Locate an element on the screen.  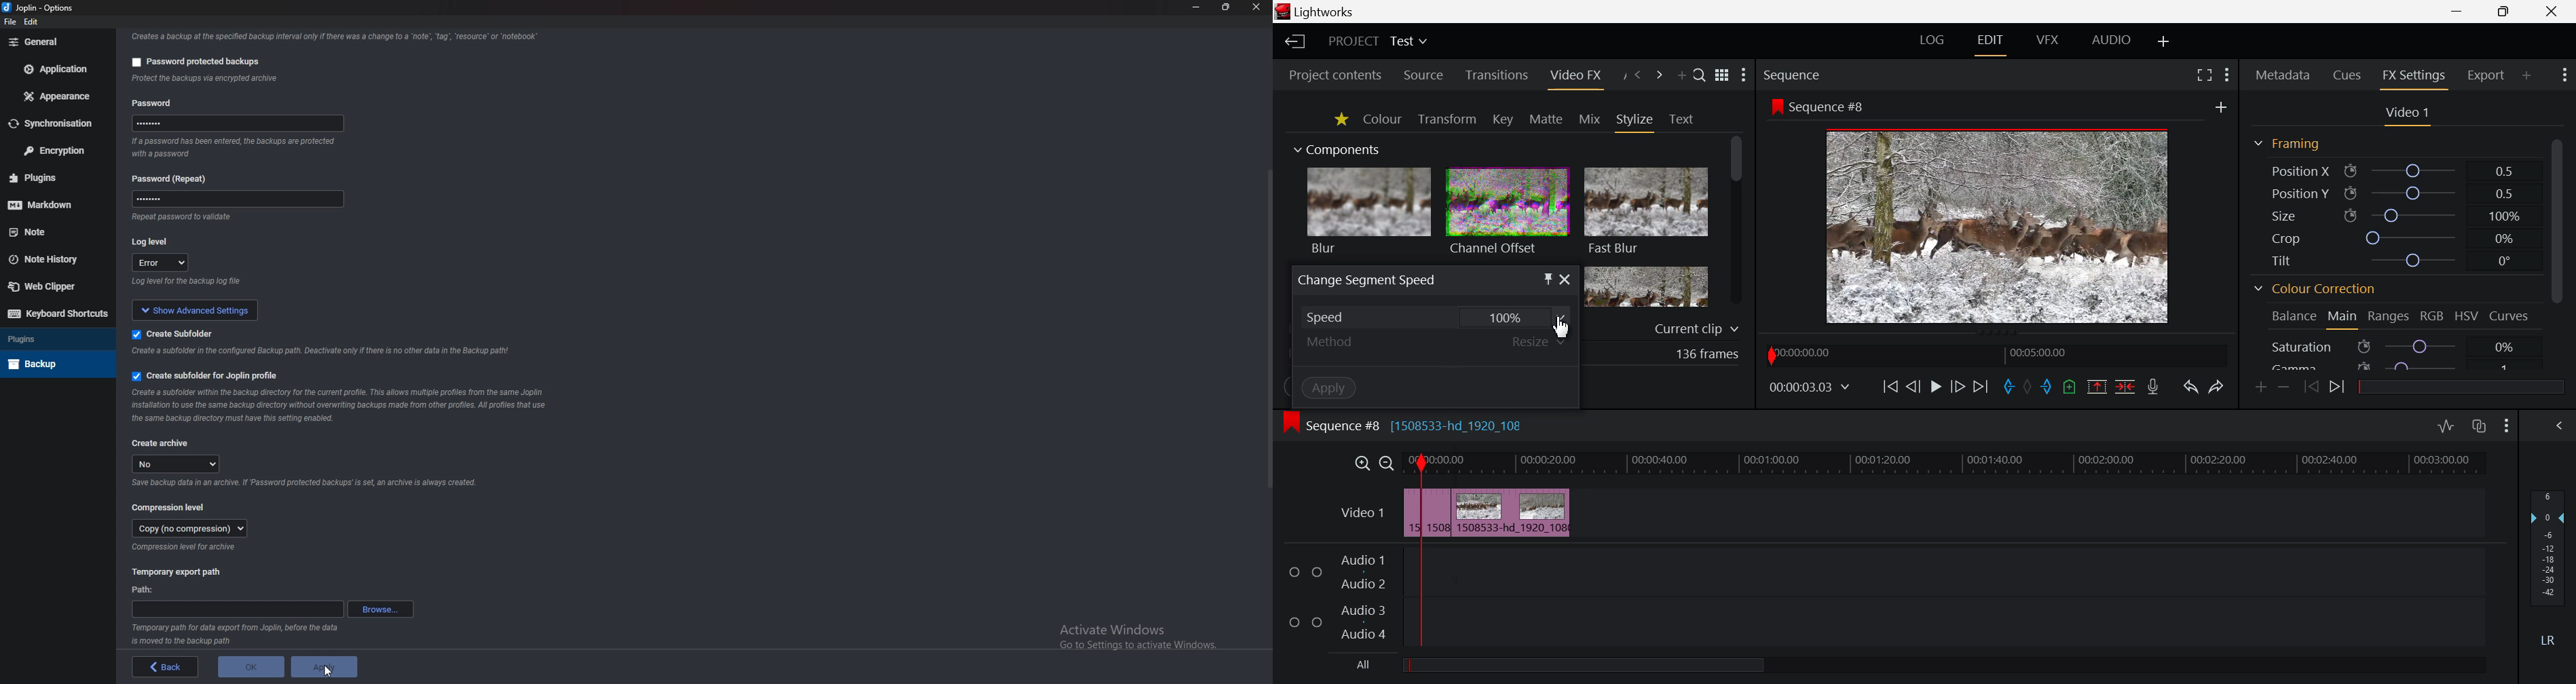
Show Settings is located at coordinates (1744, 75).